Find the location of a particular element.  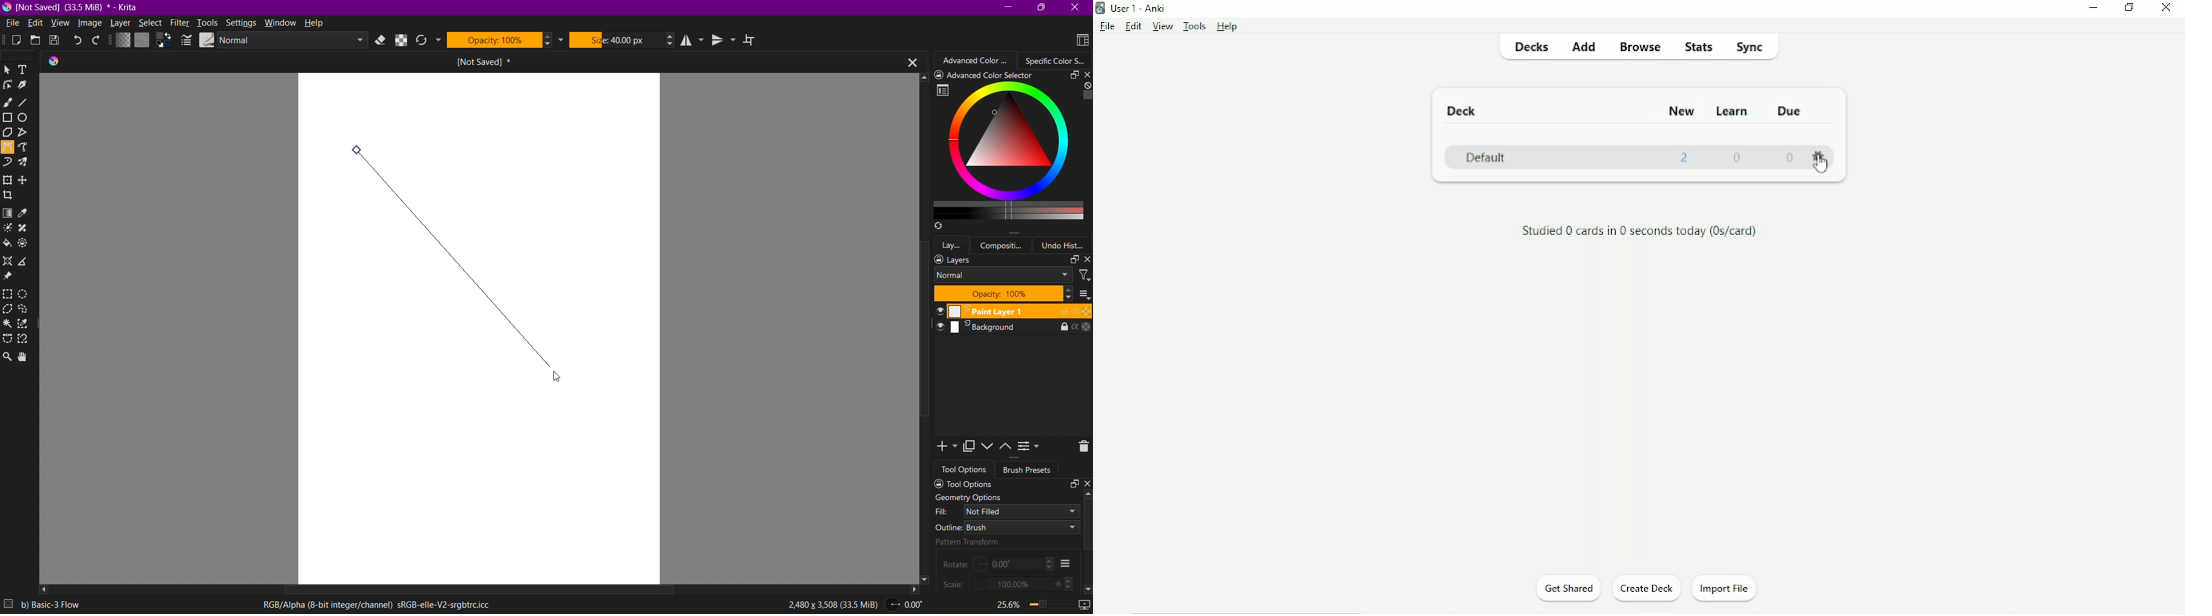

File is located at coordinates (13, 23).